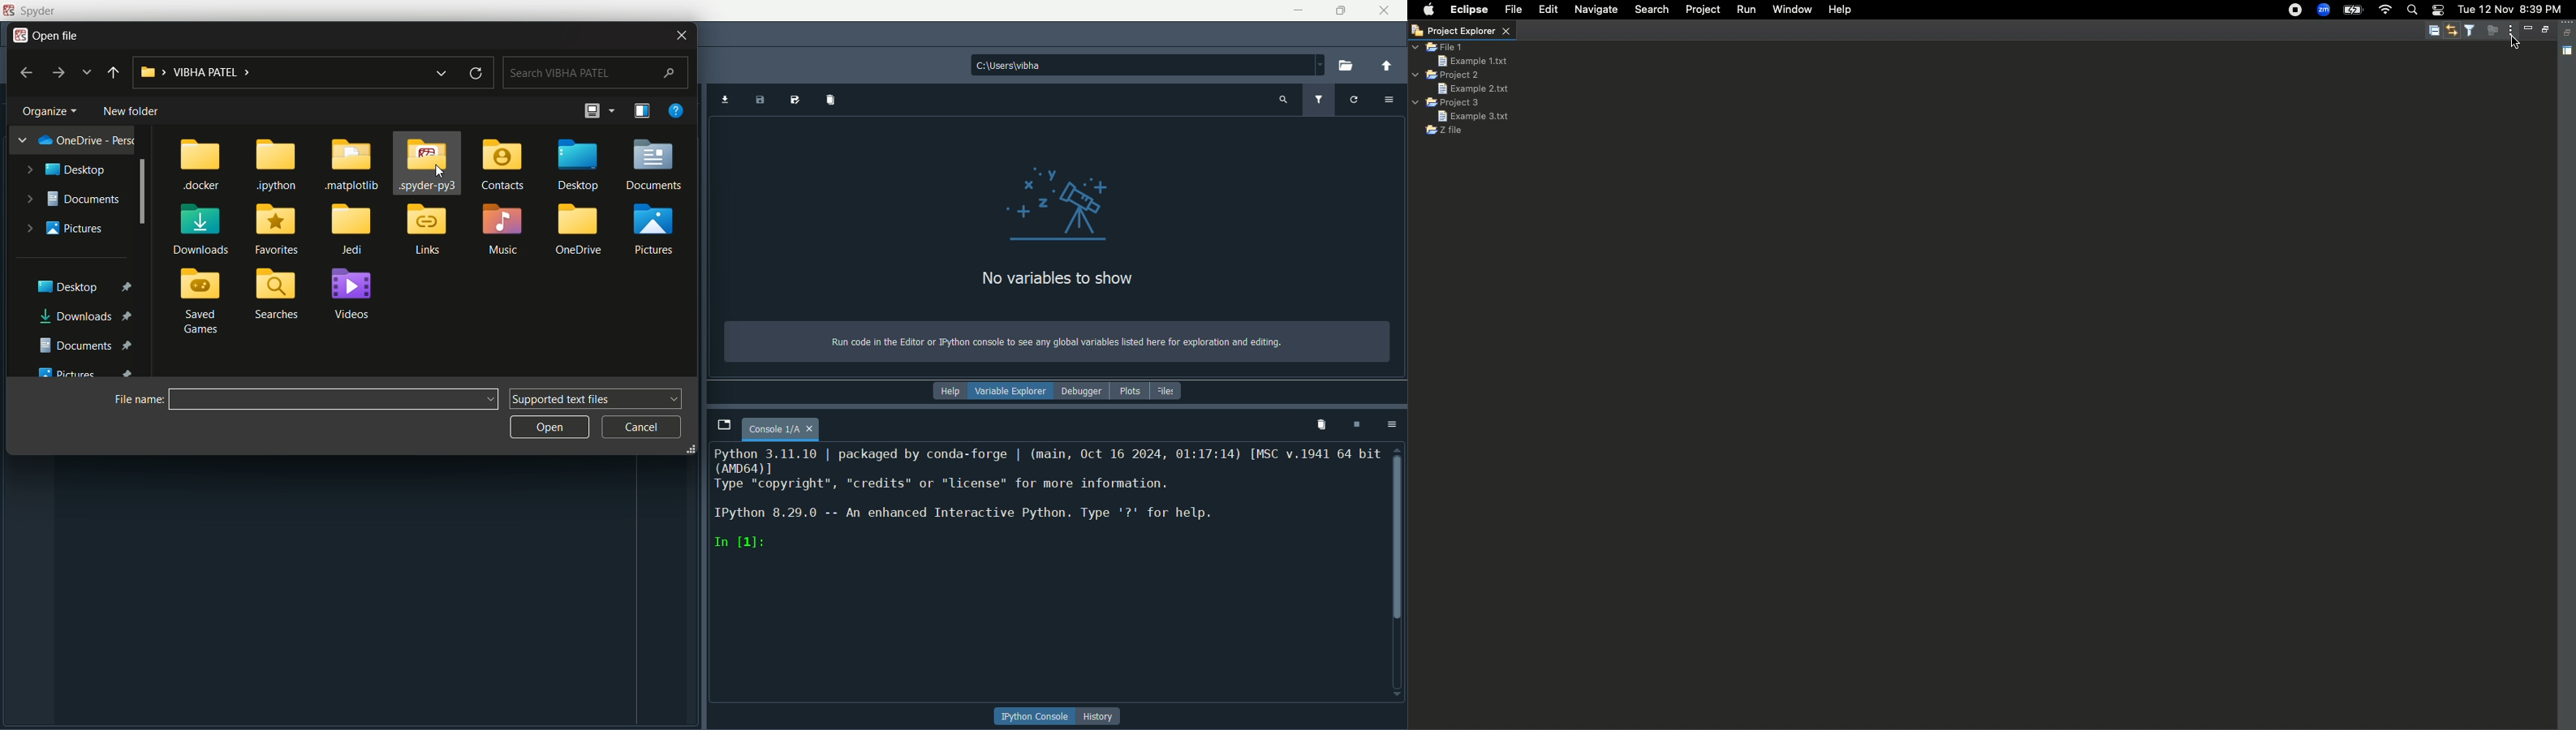 The image size is (2576, 756). Describe the element at coordinates (1392, 100) in the screenshot. I see `options` at that location.